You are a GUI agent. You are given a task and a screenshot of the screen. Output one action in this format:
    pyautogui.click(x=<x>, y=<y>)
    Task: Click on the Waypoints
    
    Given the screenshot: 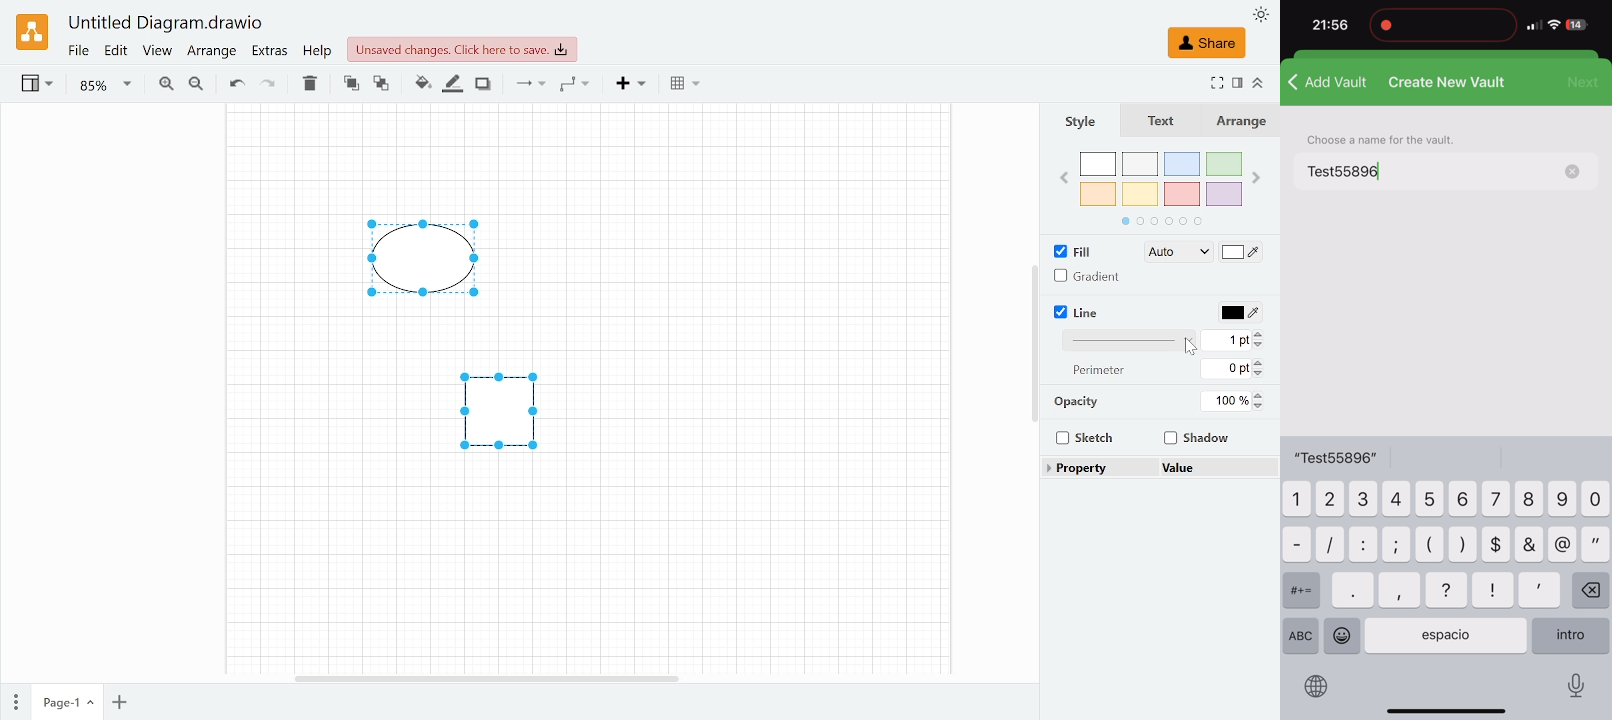 What is the action you would take?
    pyautogui.click(x=574, y=85)
    